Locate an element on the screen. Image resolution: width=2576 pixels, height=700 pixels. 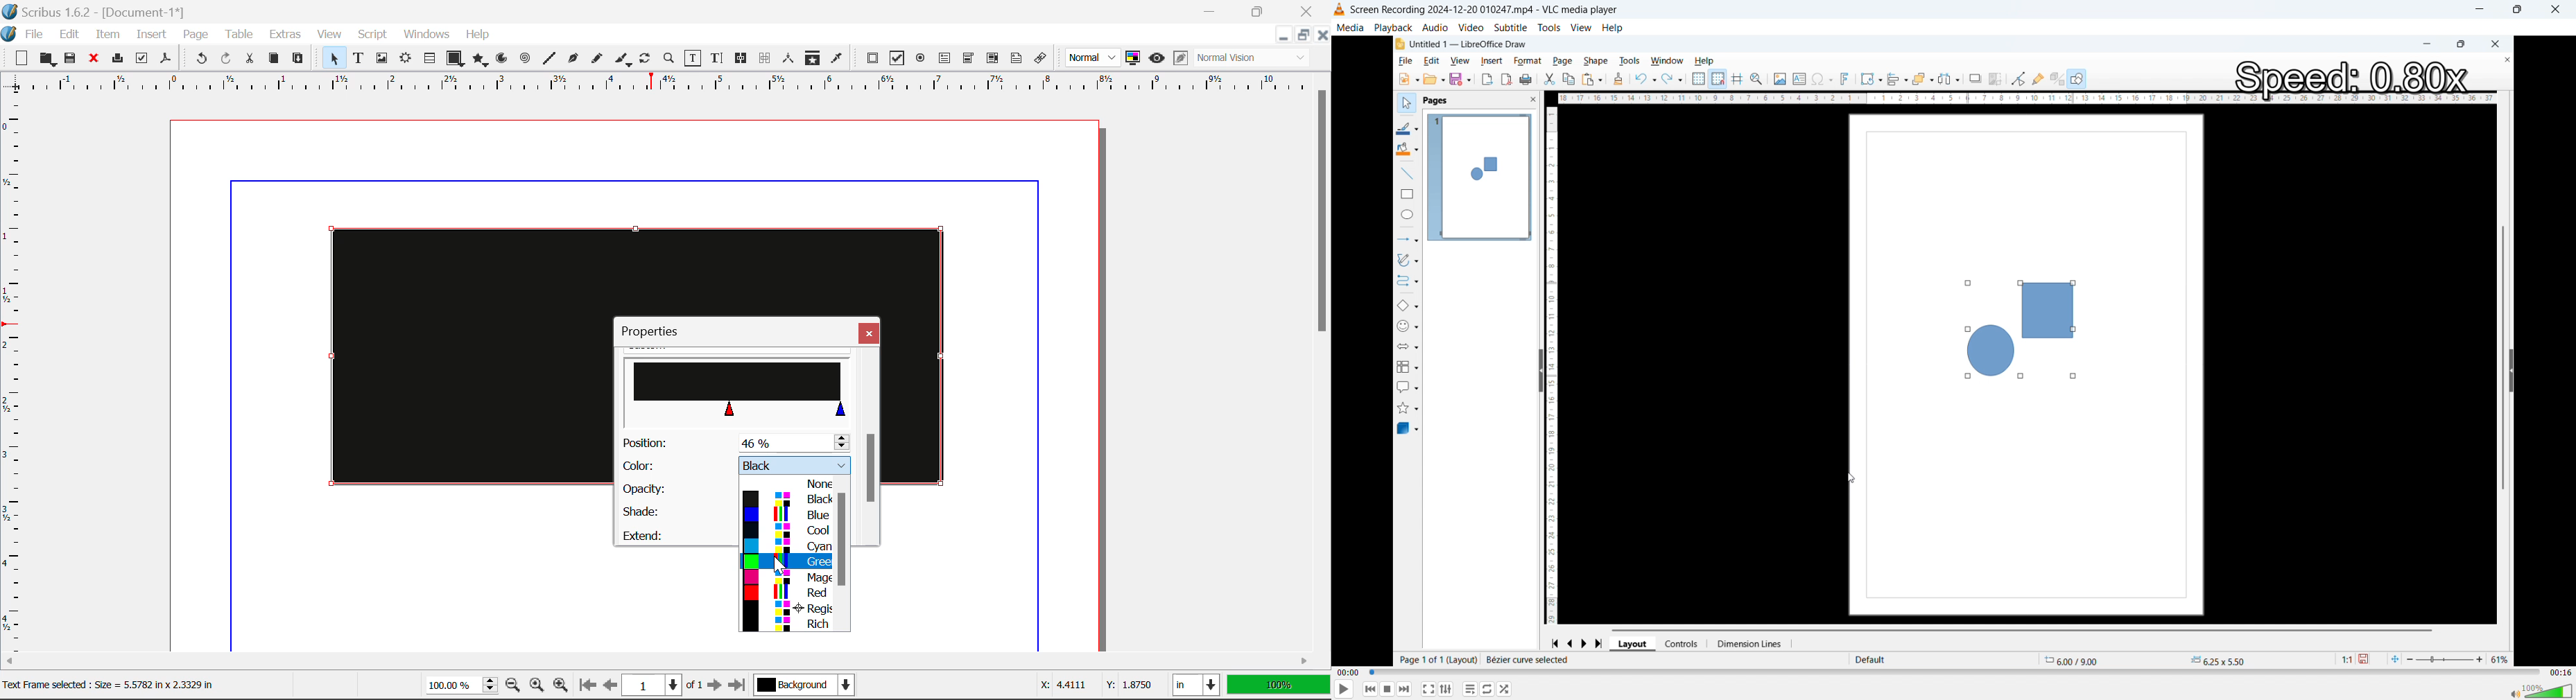
Close is located at coordinates (1322, 35).